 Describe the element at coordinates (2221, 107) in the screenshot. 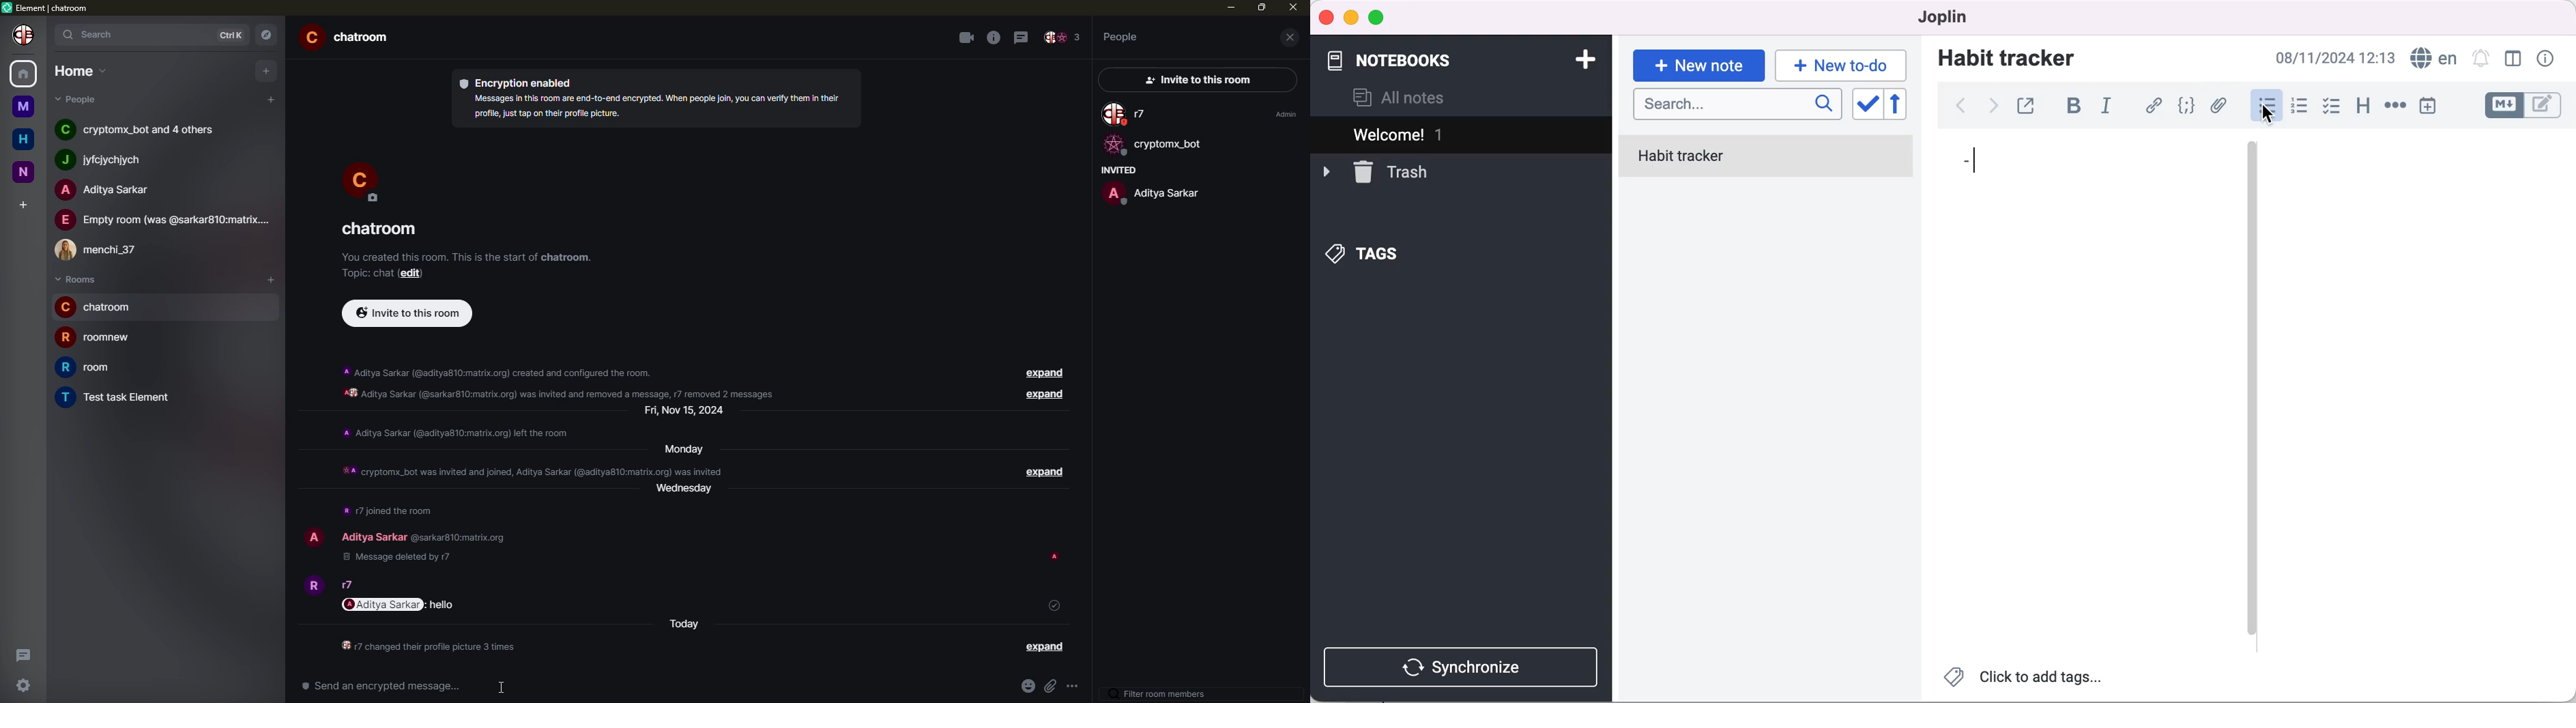

I see `add file` at that location.